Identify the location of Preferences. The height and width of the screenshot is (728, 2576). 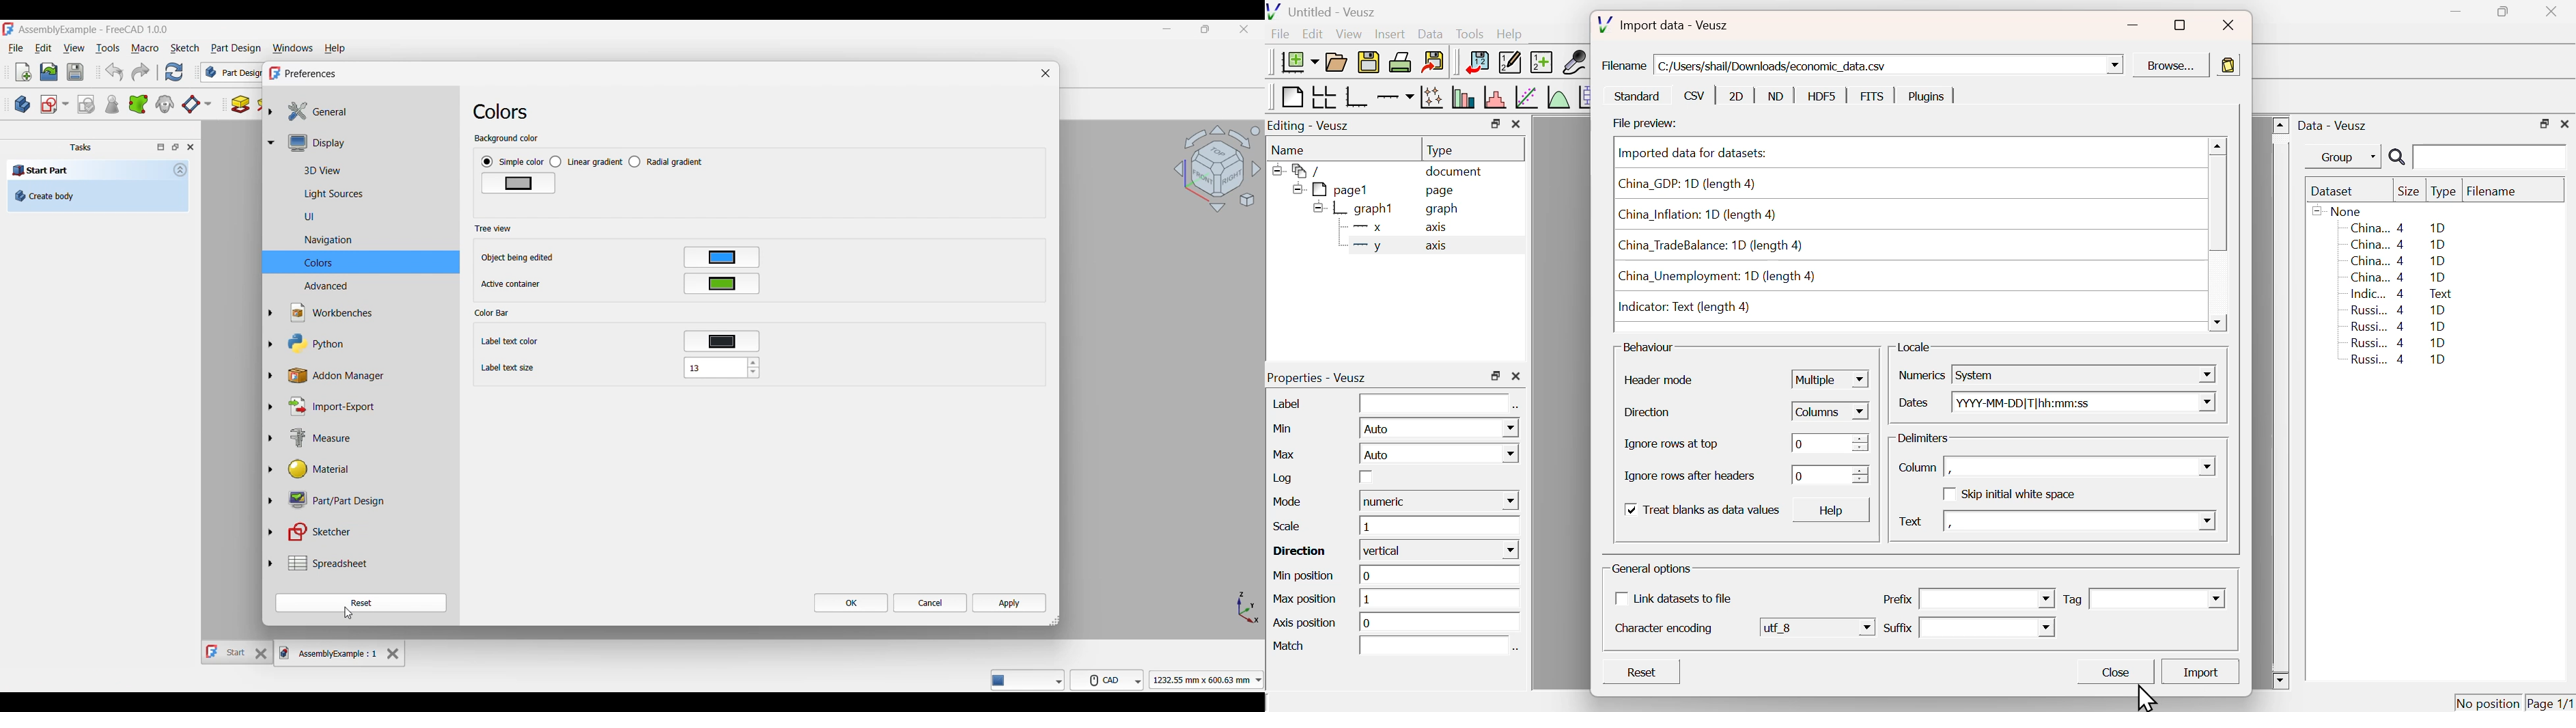
(312, 74).